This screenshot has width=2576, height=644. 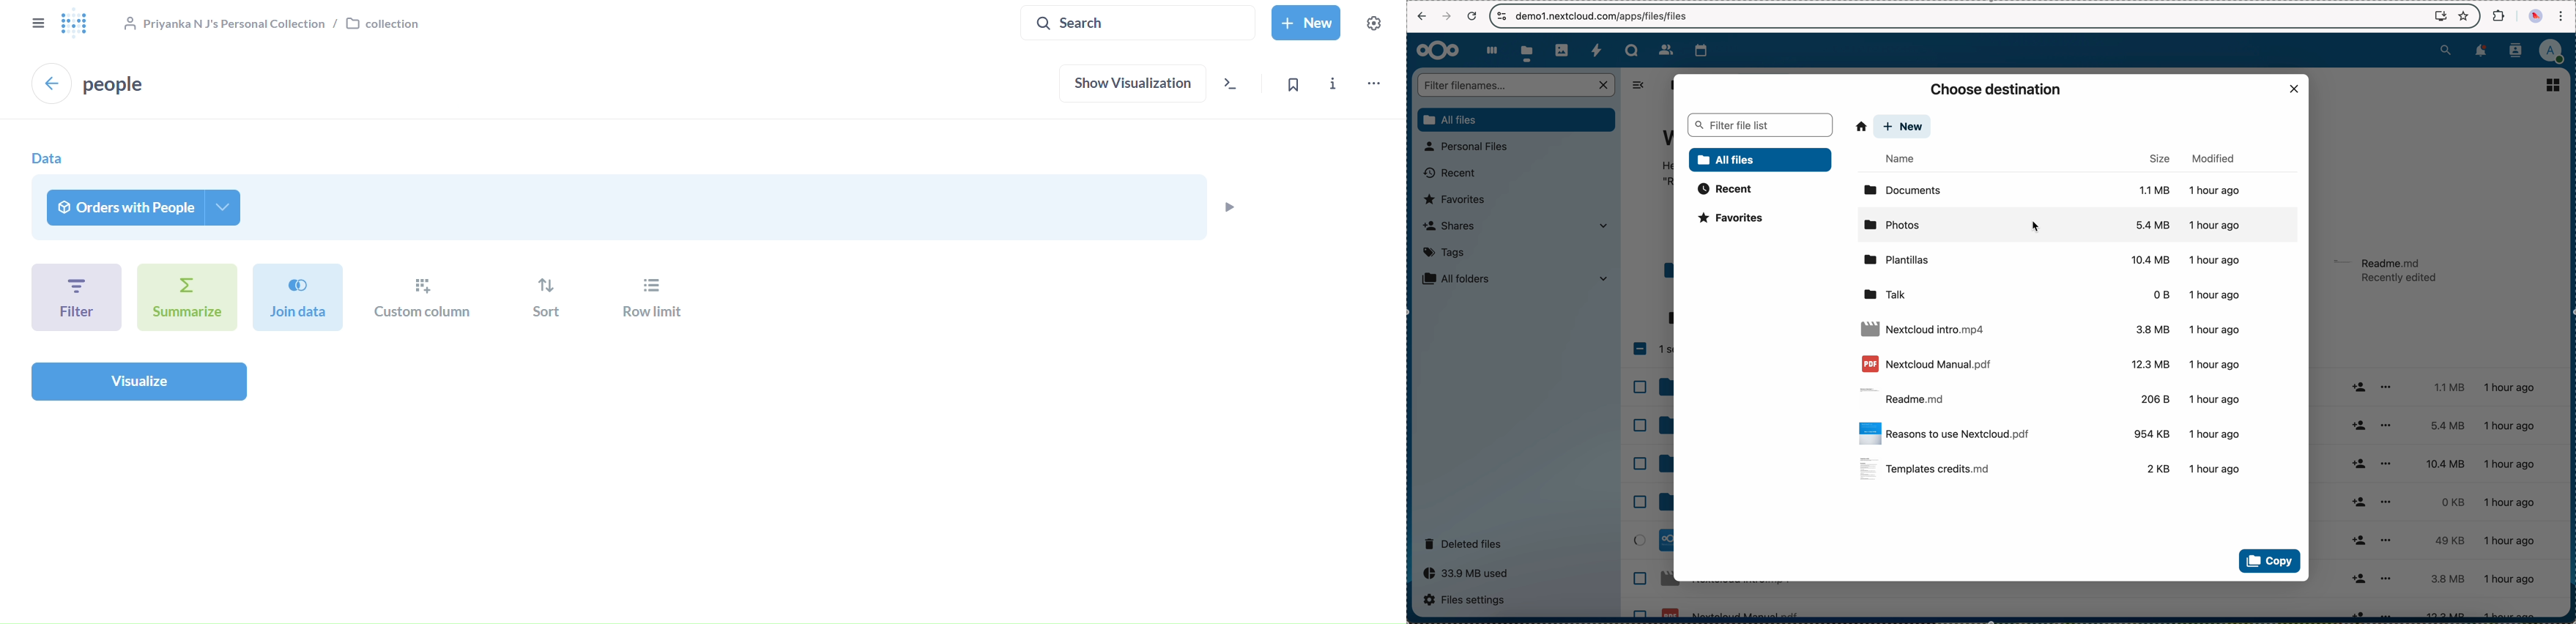 What do you see at coordinates (2055, 329) in the screenshot?
I see `file` at bounding box center [2055, 329].